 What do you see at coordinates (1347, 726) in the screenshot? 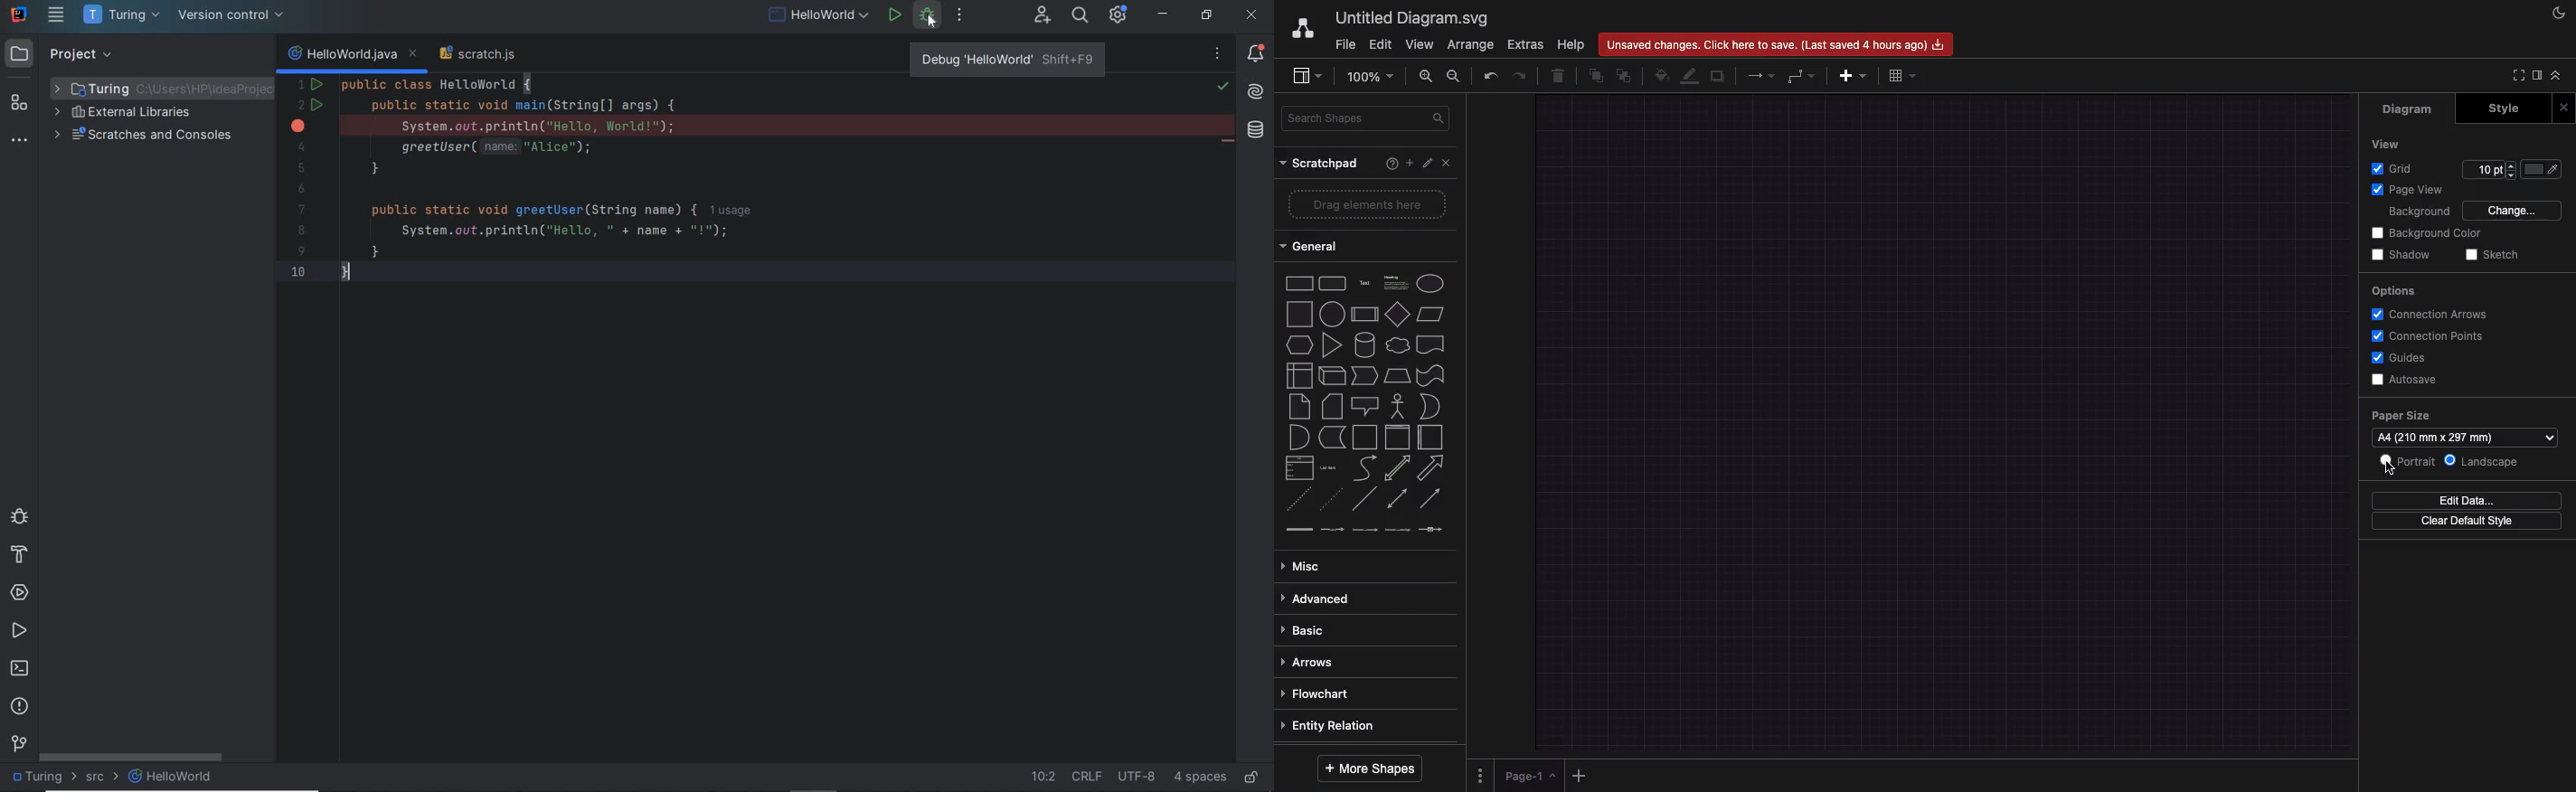
I see `Entity relation` at bounding box center [1347, 726].